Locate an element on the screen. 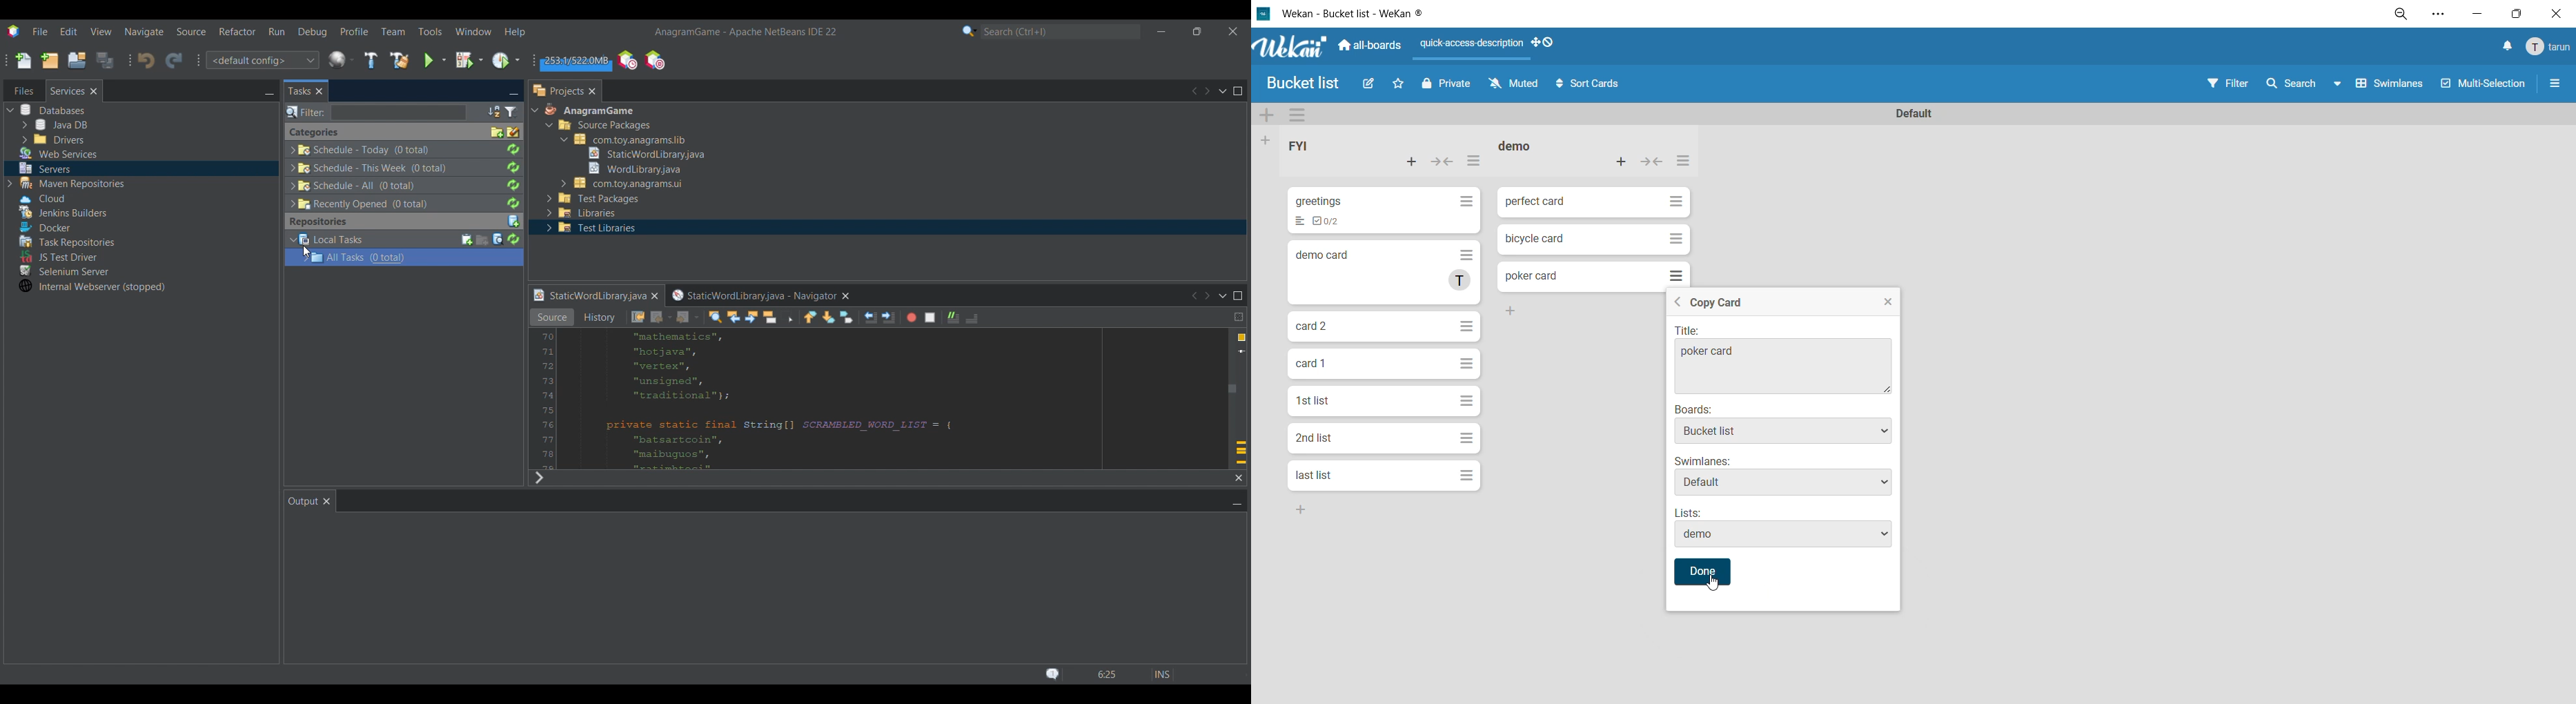  Add Button is located at coordinates (1511, 310).